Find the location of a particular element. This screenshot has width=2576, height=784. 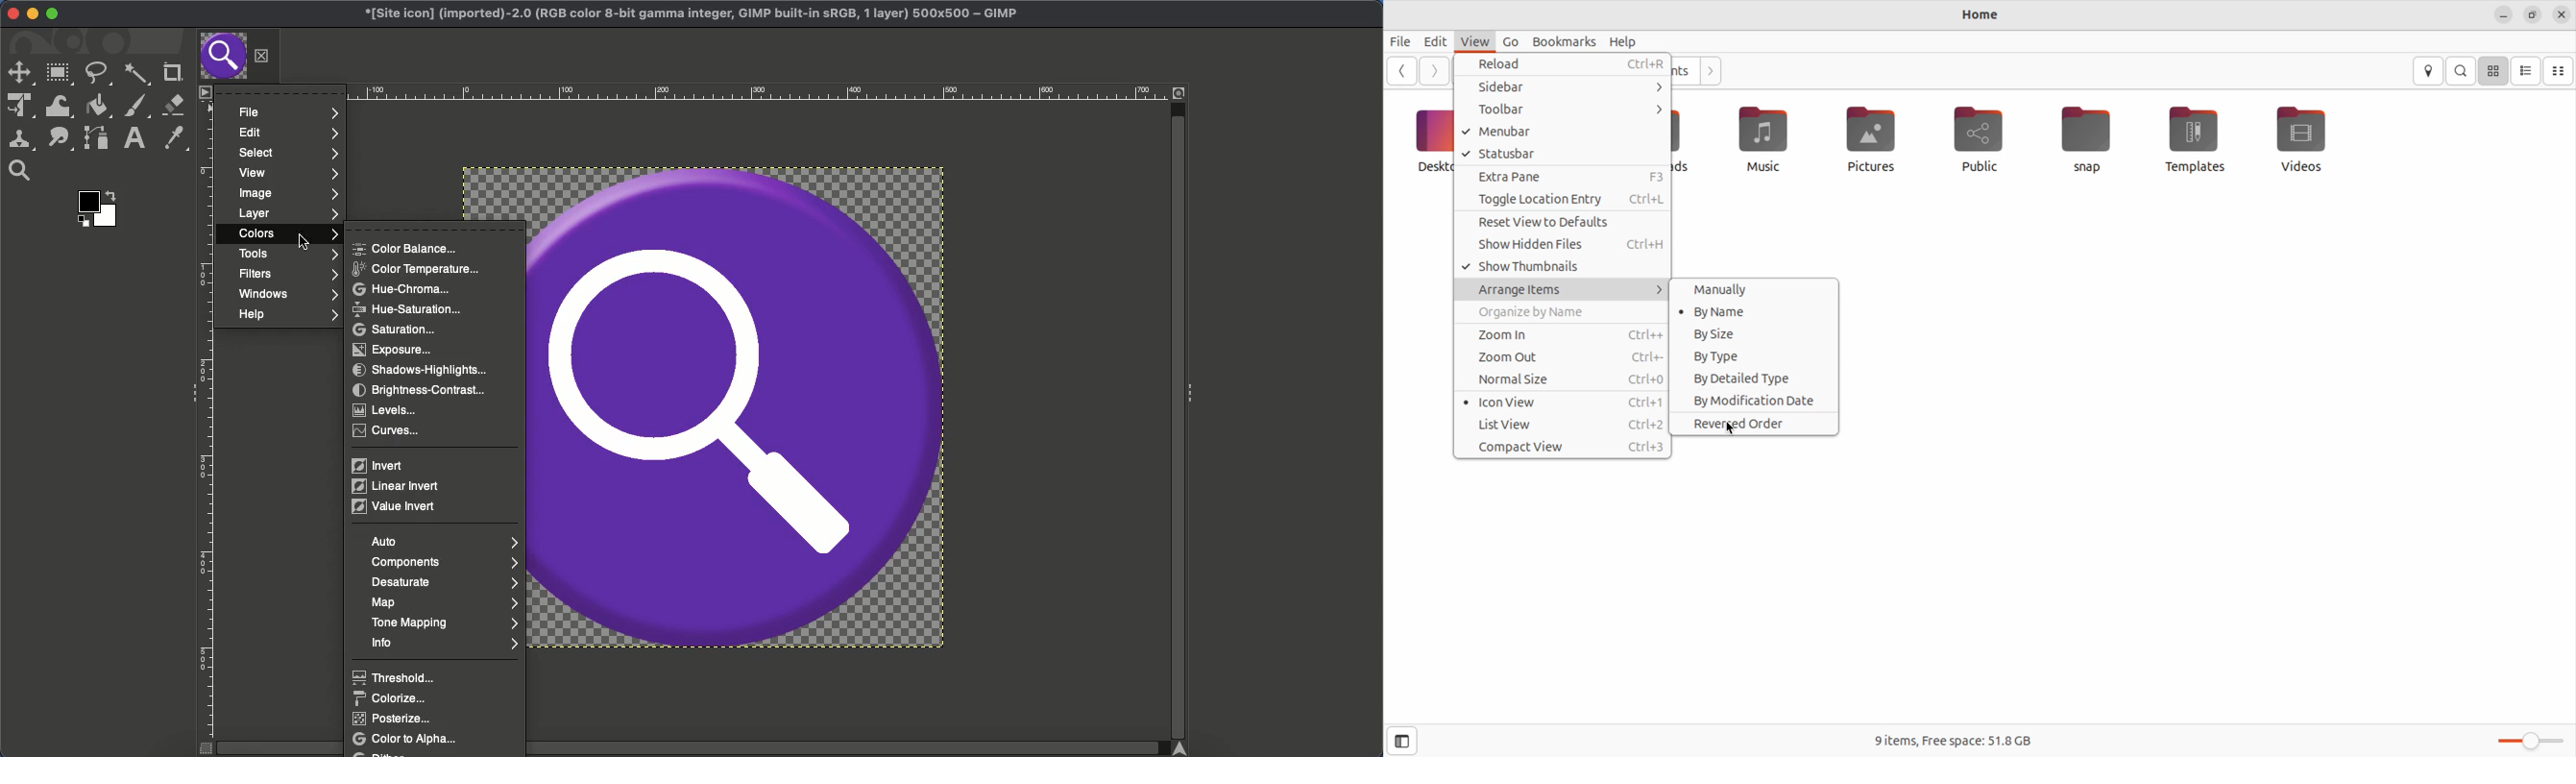

Threshold is located at coordinates (400, 677).